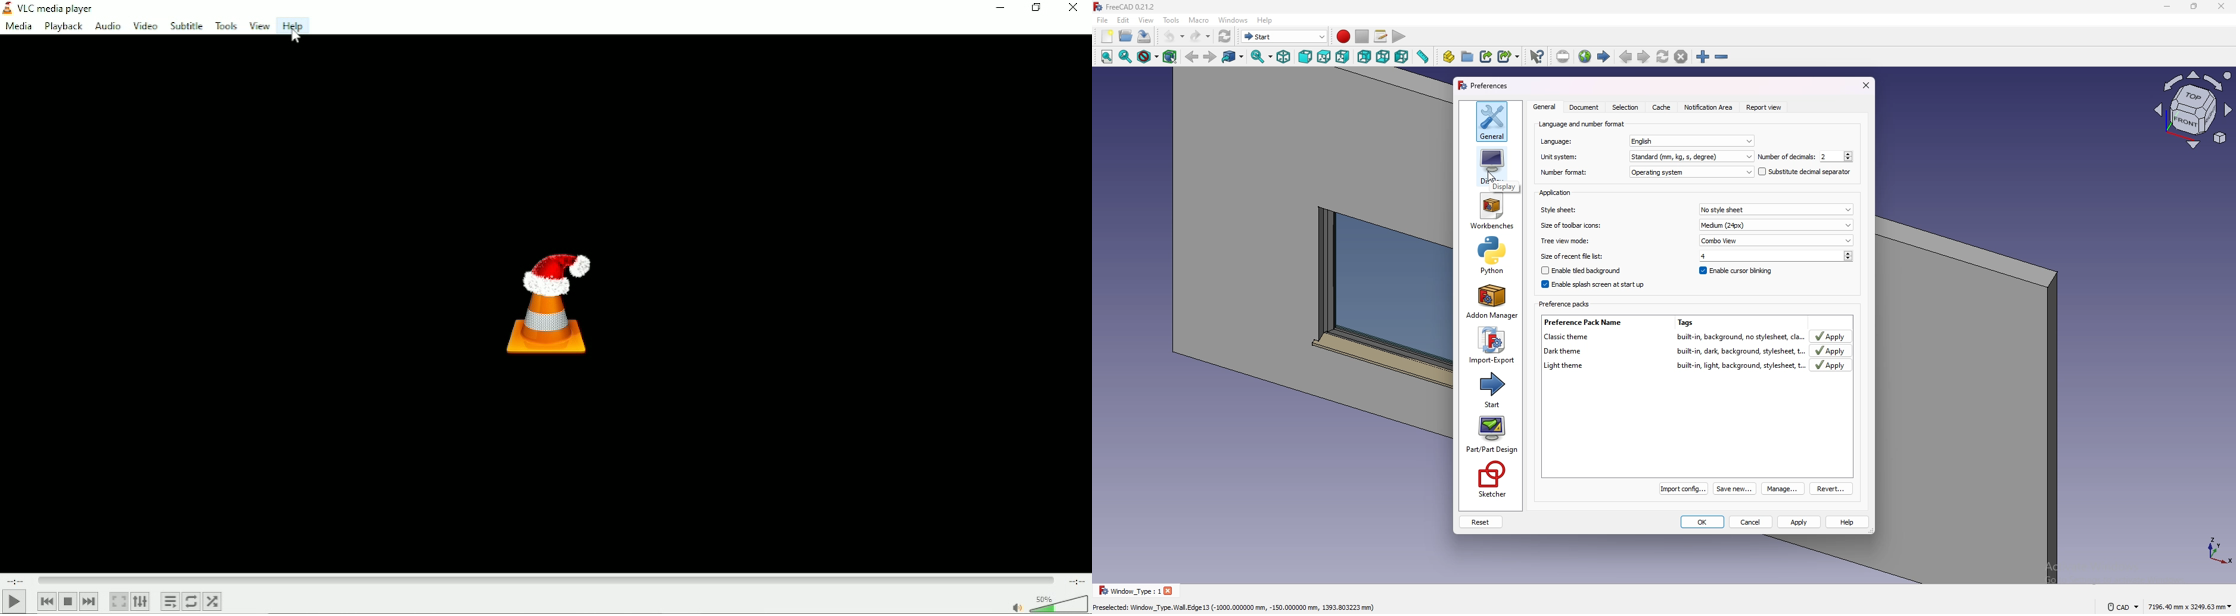  Describe the element at coordinates (1682, 57) in the screenshot. I see `stop loading` at that location.